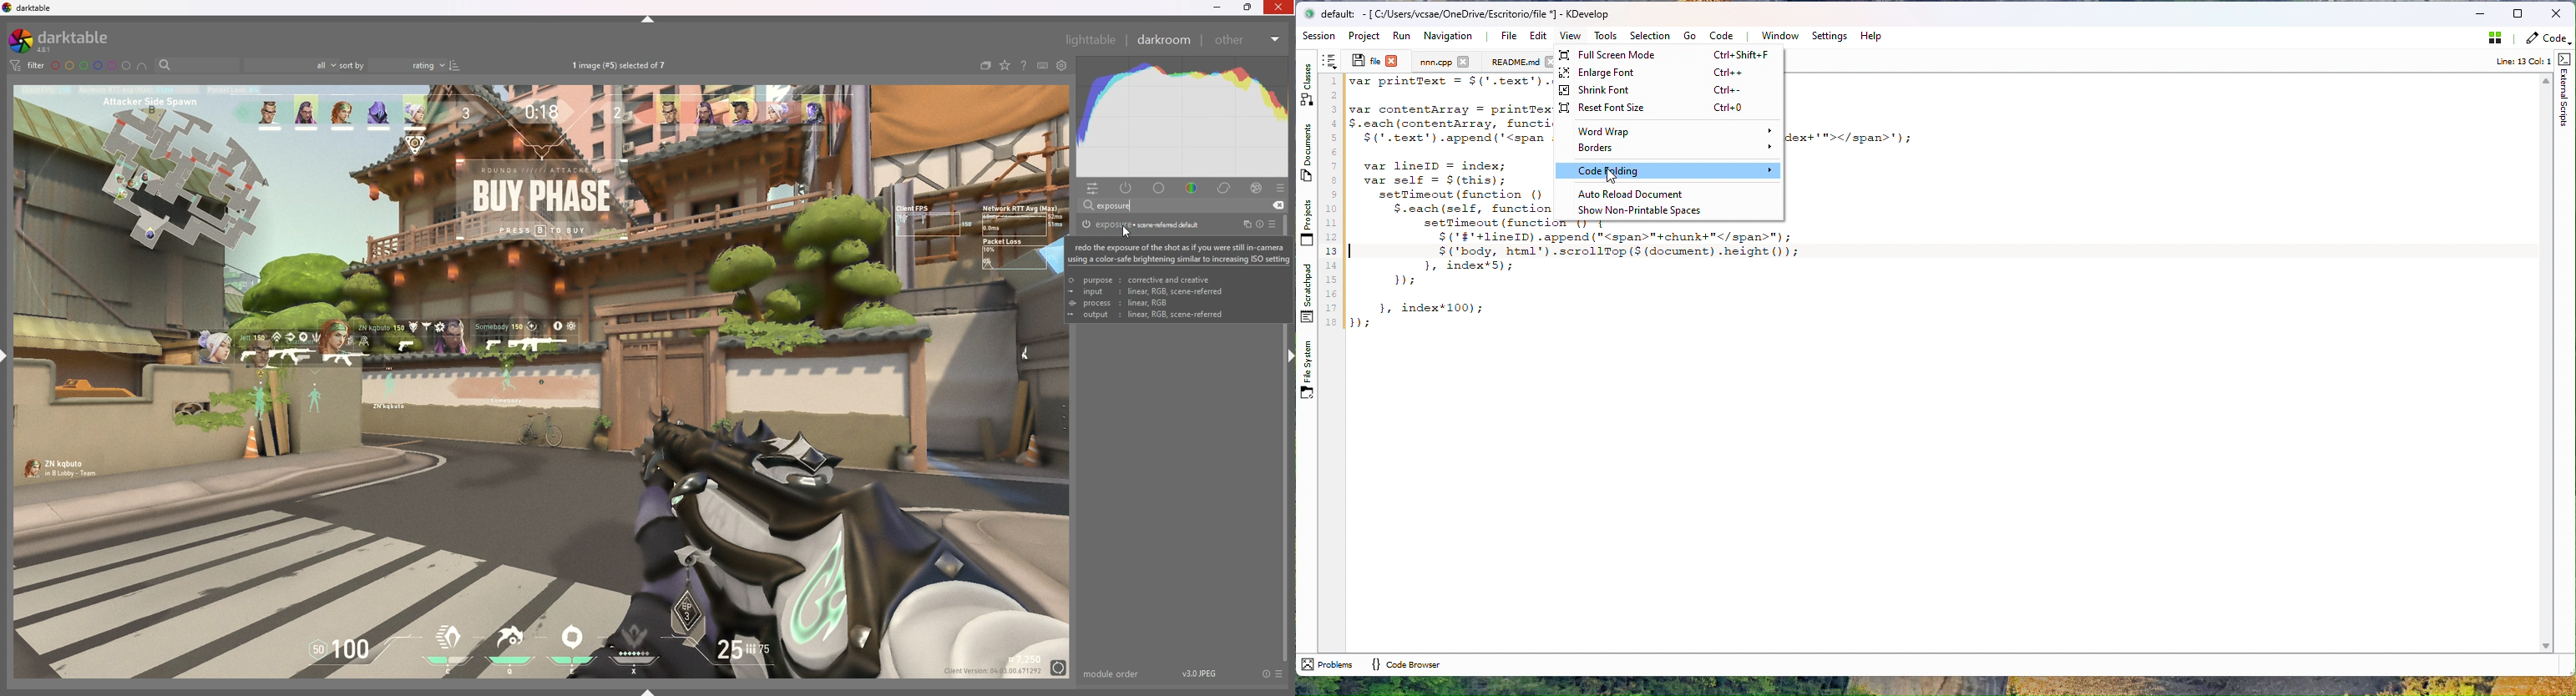 This screenshot has height=700, width=2576. Describe the element at coordinates (1061, 65) in the screenshot. I see `show global preference` at that location.